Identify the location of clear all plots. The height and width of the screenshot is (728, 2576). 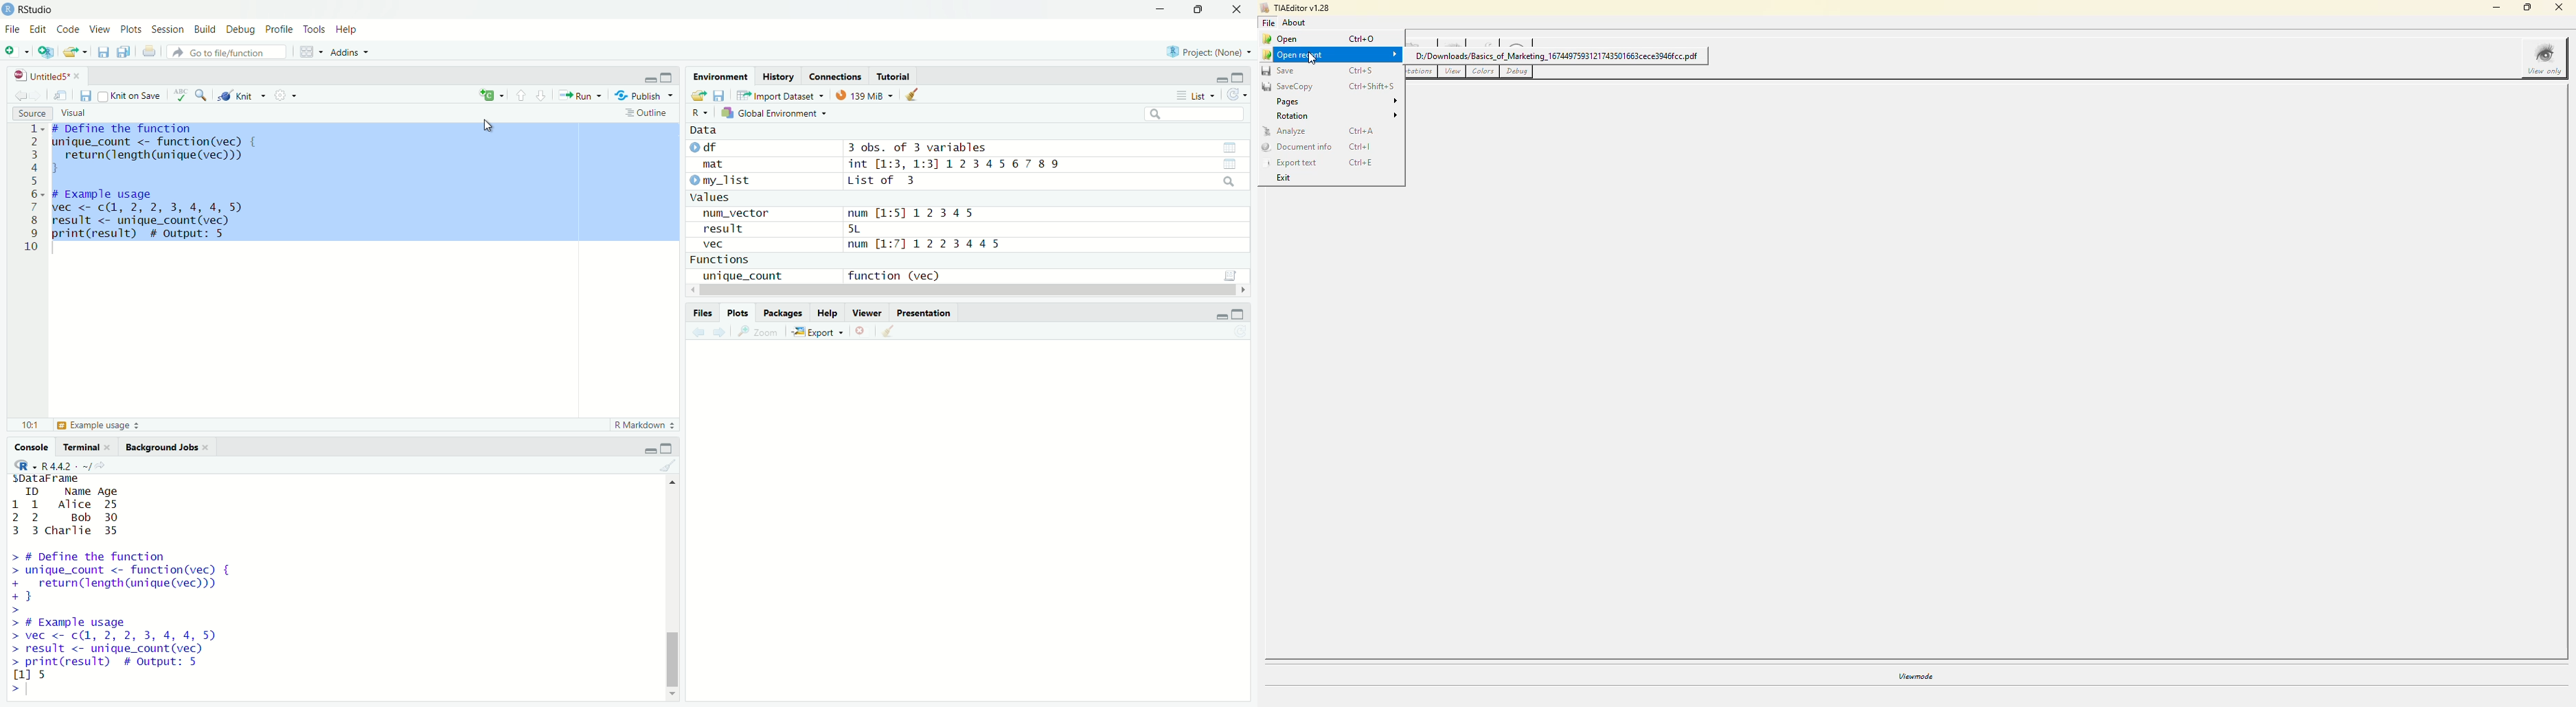
(891, 331).